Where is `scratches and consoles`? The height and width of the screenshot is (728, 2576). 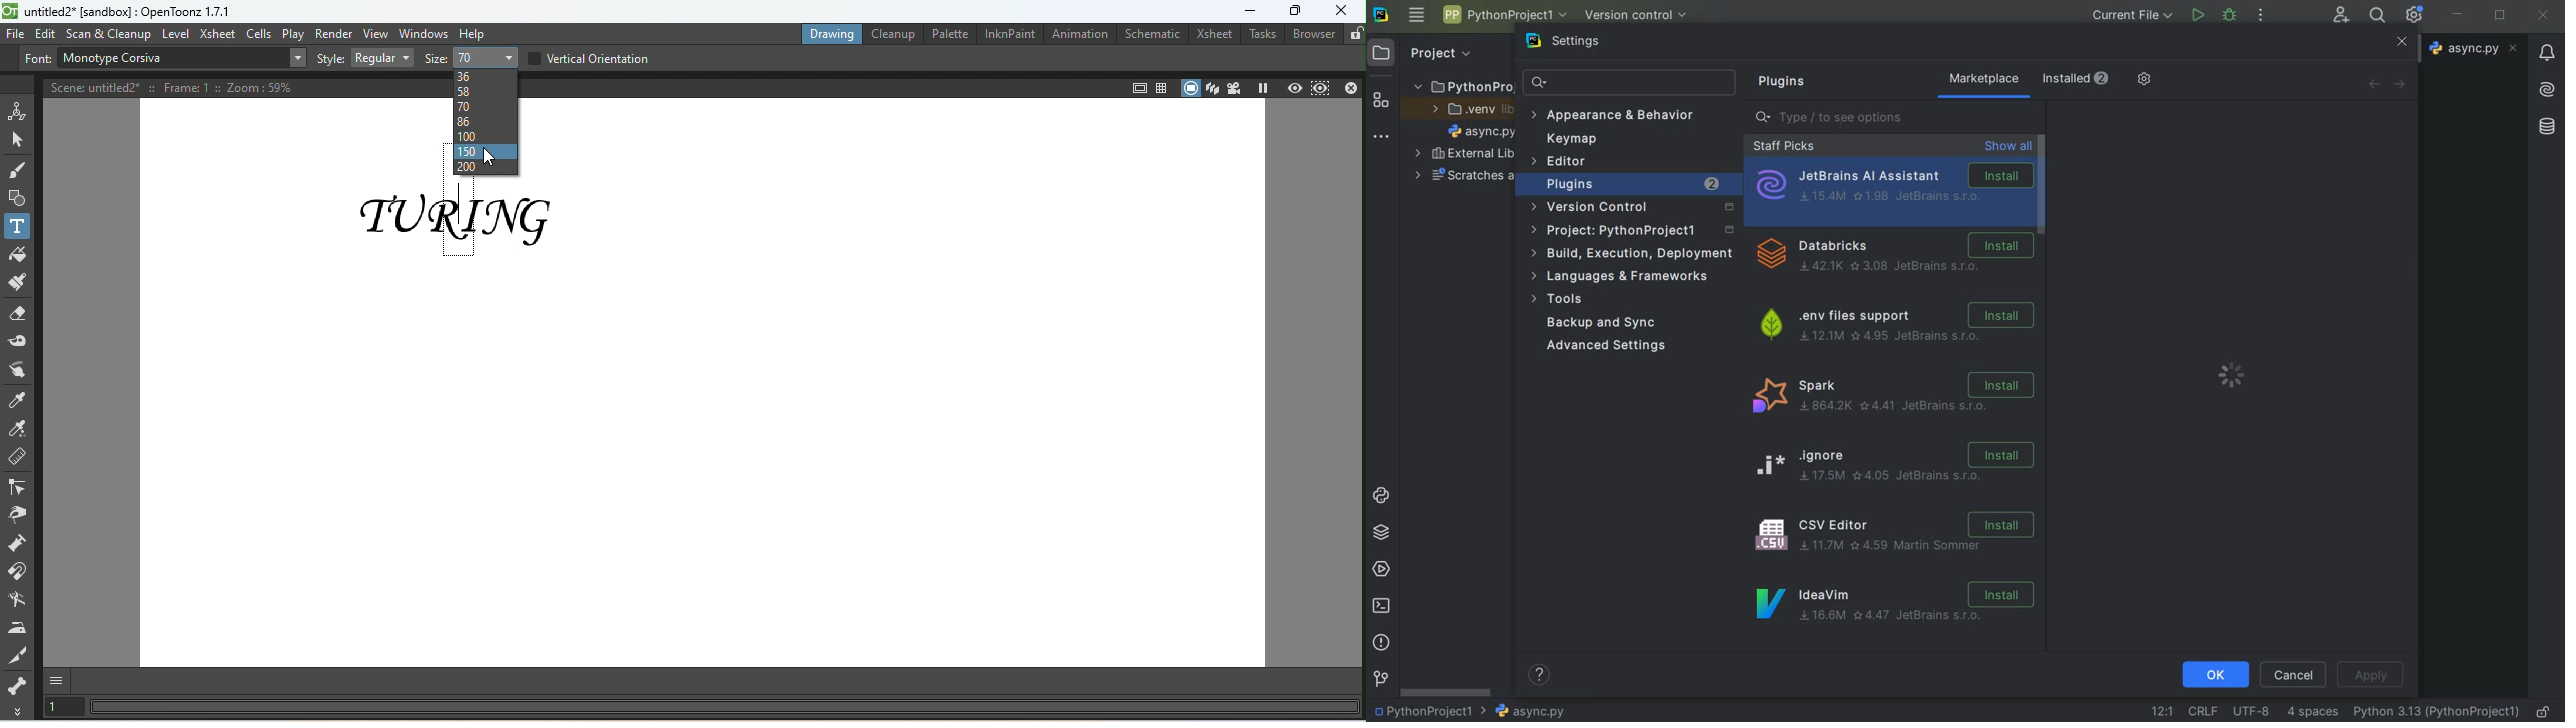
scratches and consoles is located at coordinates (1461, 177).